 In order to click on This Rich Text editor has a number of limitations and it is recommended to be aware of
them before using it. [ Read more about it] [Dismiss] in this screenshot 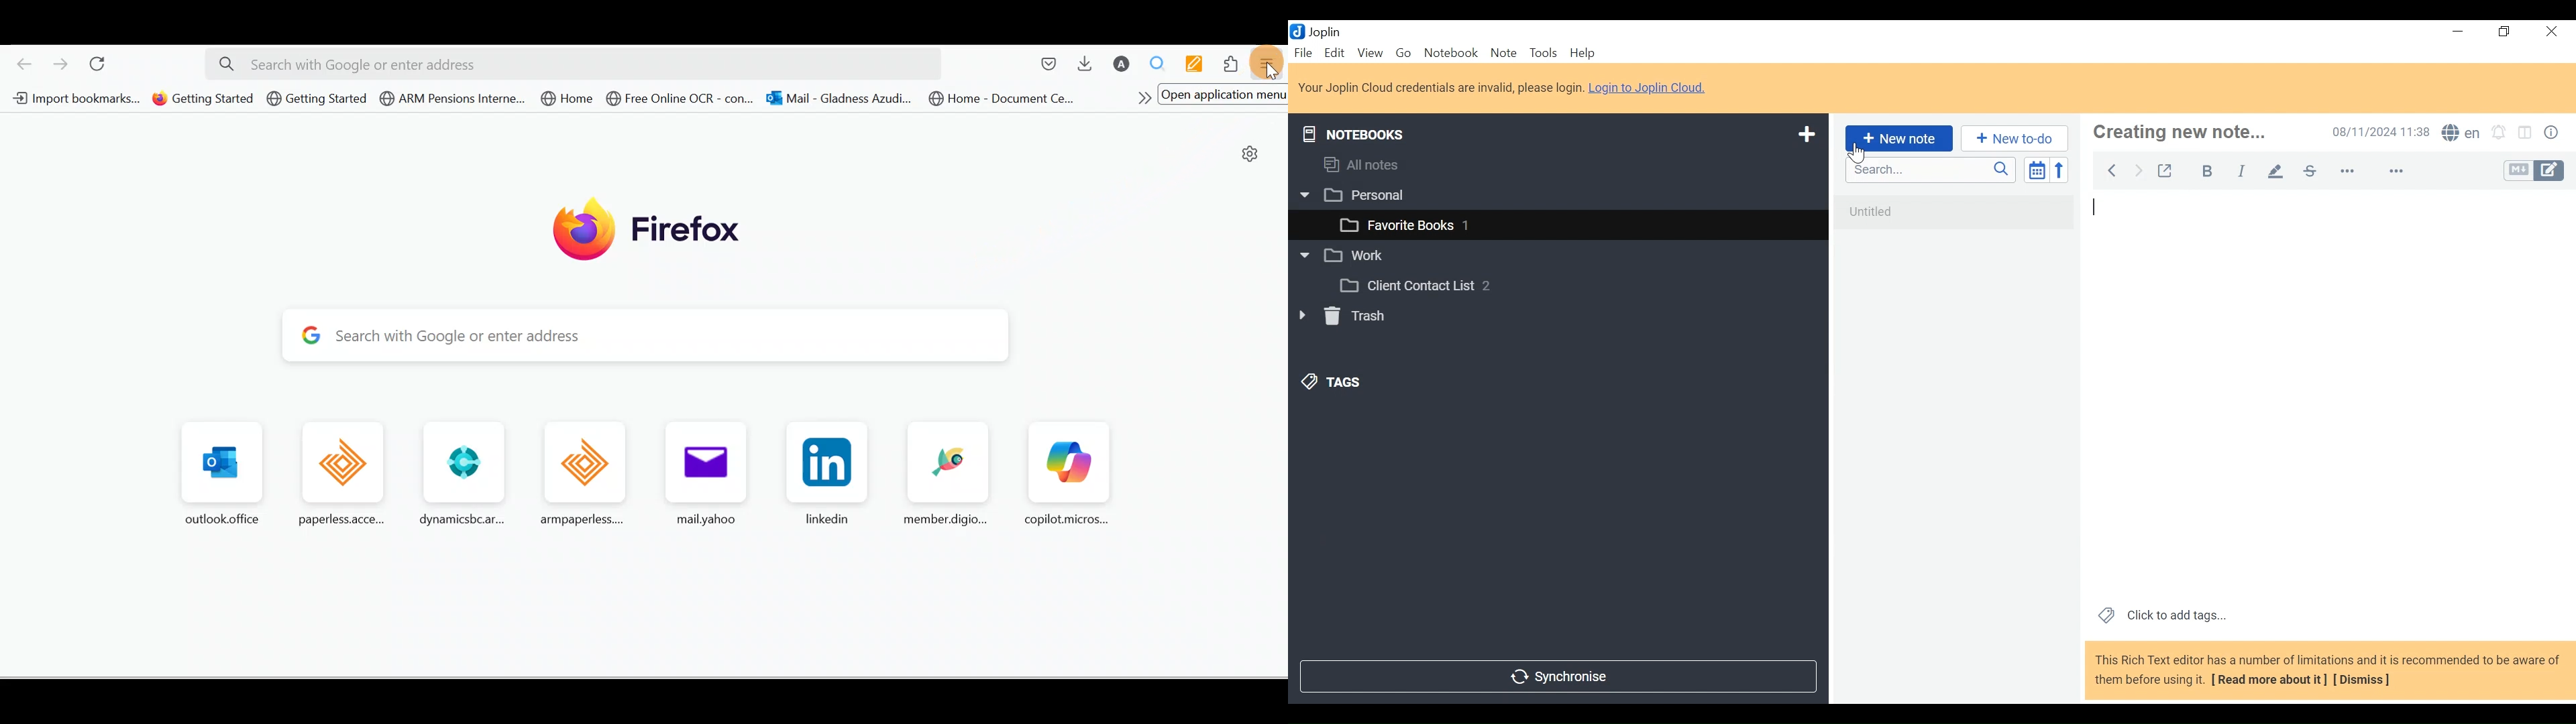, I will do `click(2328, 671)`.